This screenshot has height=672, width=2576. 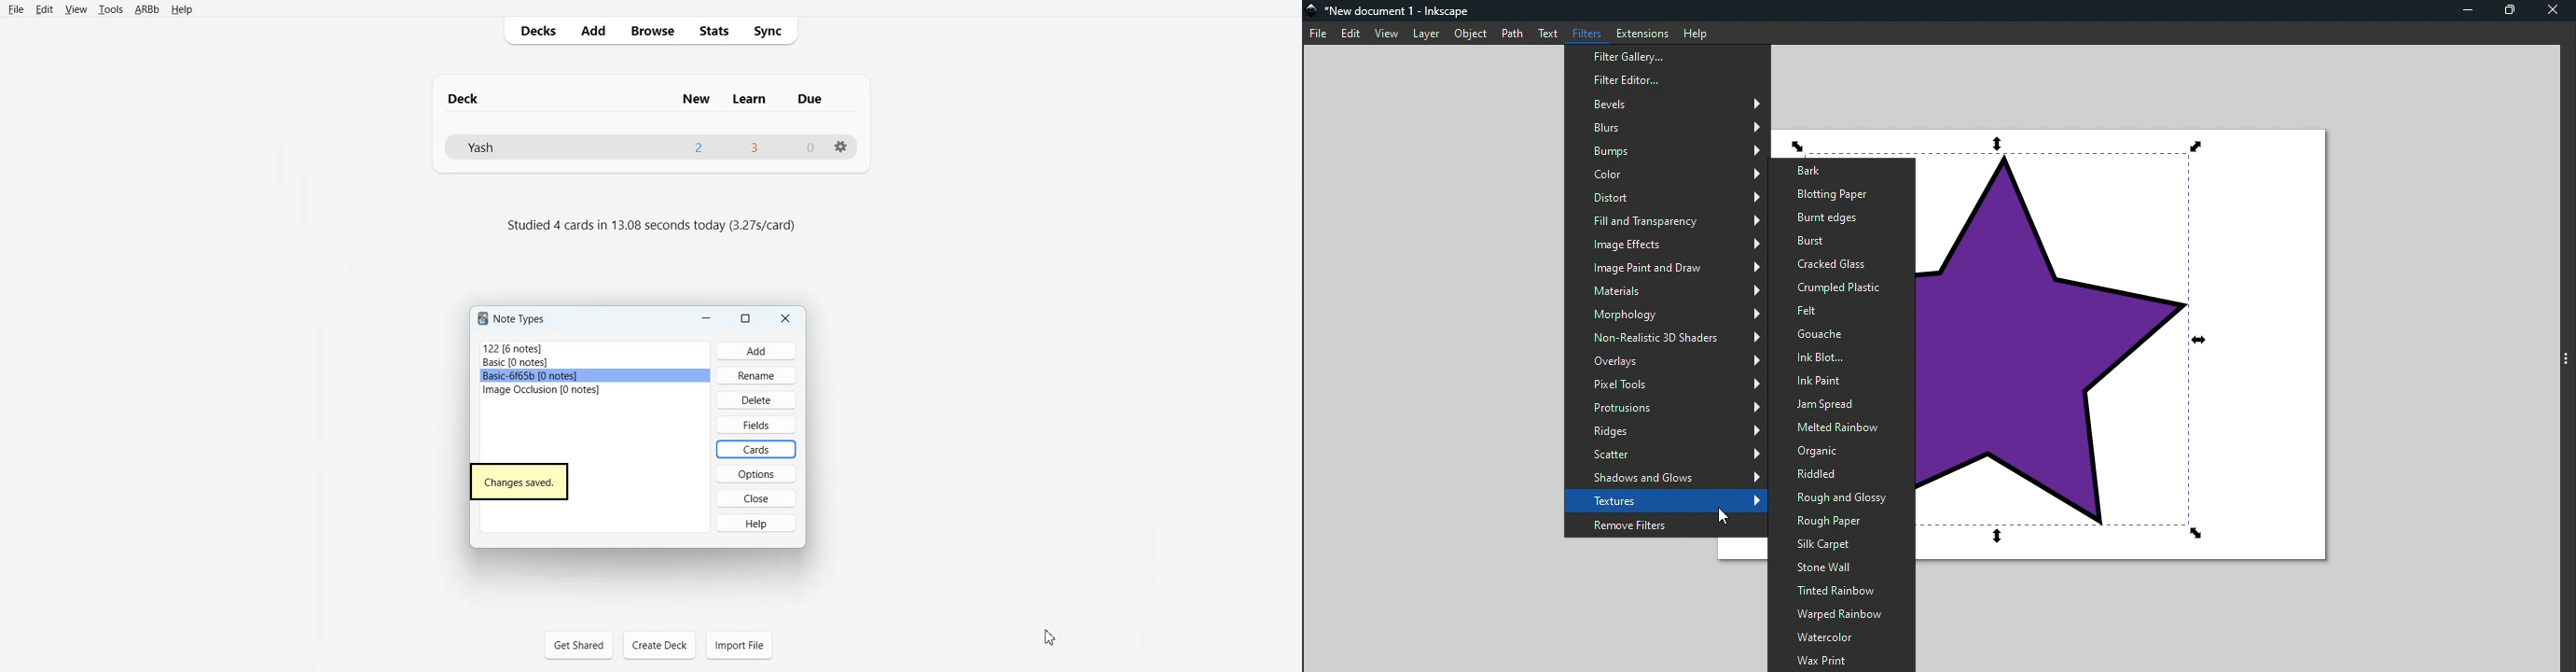 I want to click on Tools, so click(x=111, y=10).